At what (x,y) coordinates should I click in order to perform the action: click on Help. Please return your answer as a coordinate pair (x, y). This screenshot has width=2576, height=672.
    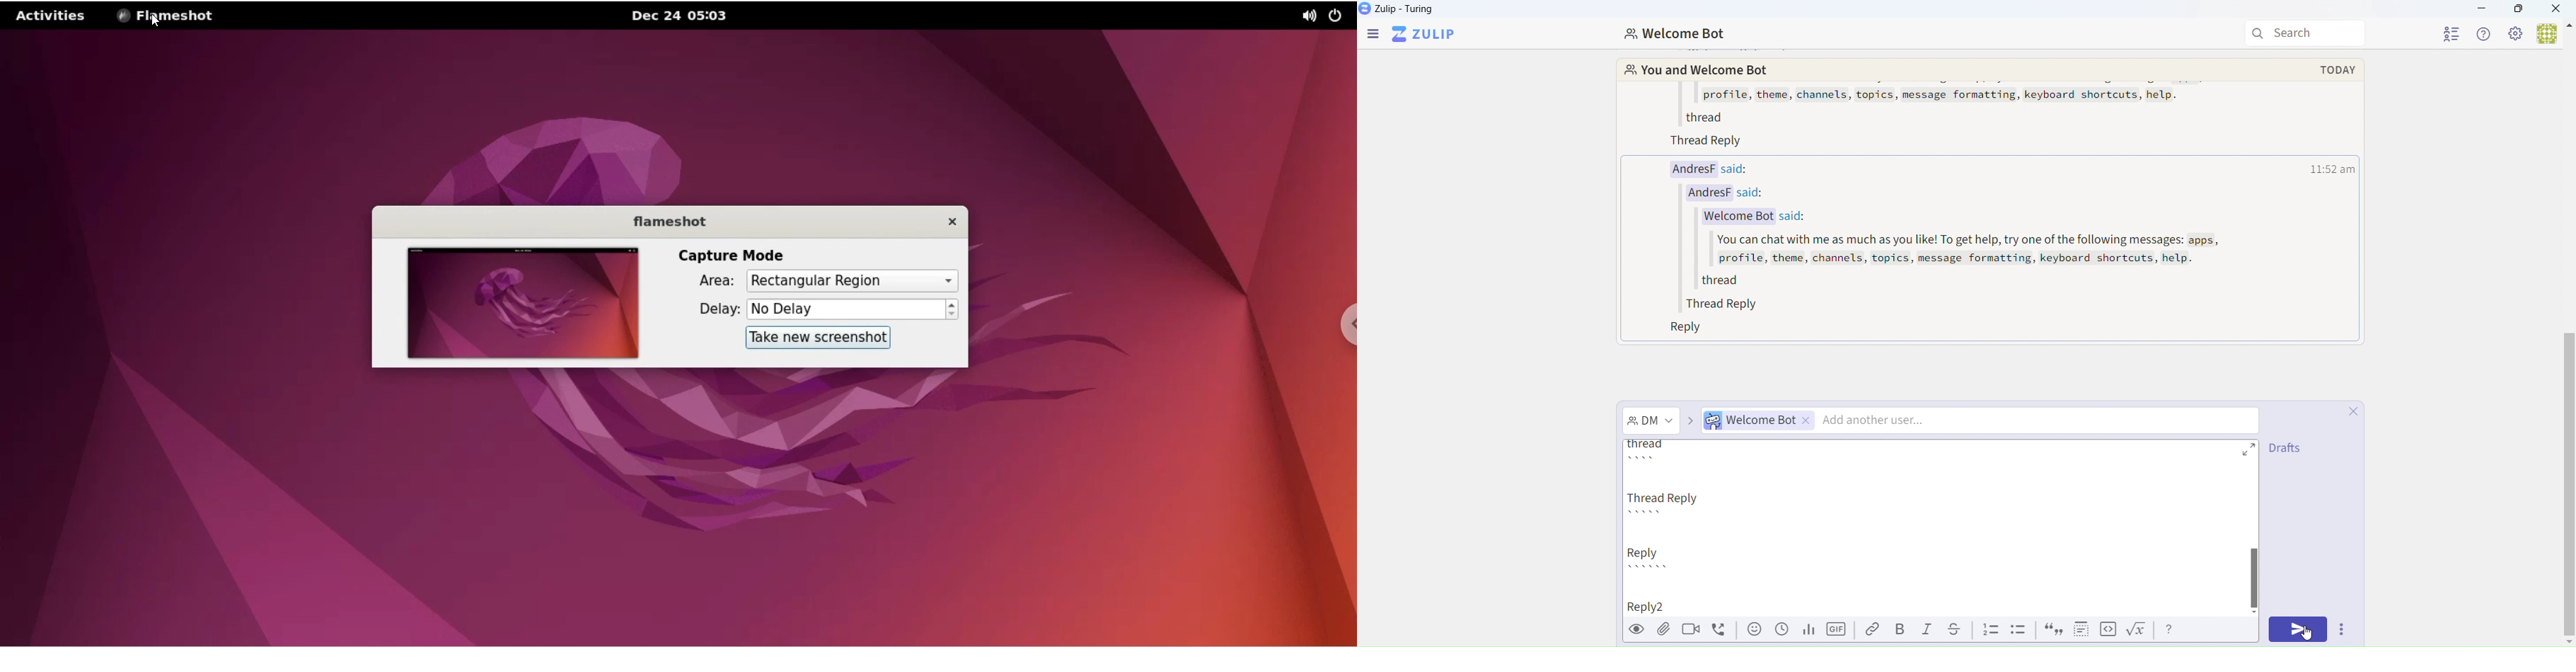
    Looking at the image, I should click on (2483, 34).